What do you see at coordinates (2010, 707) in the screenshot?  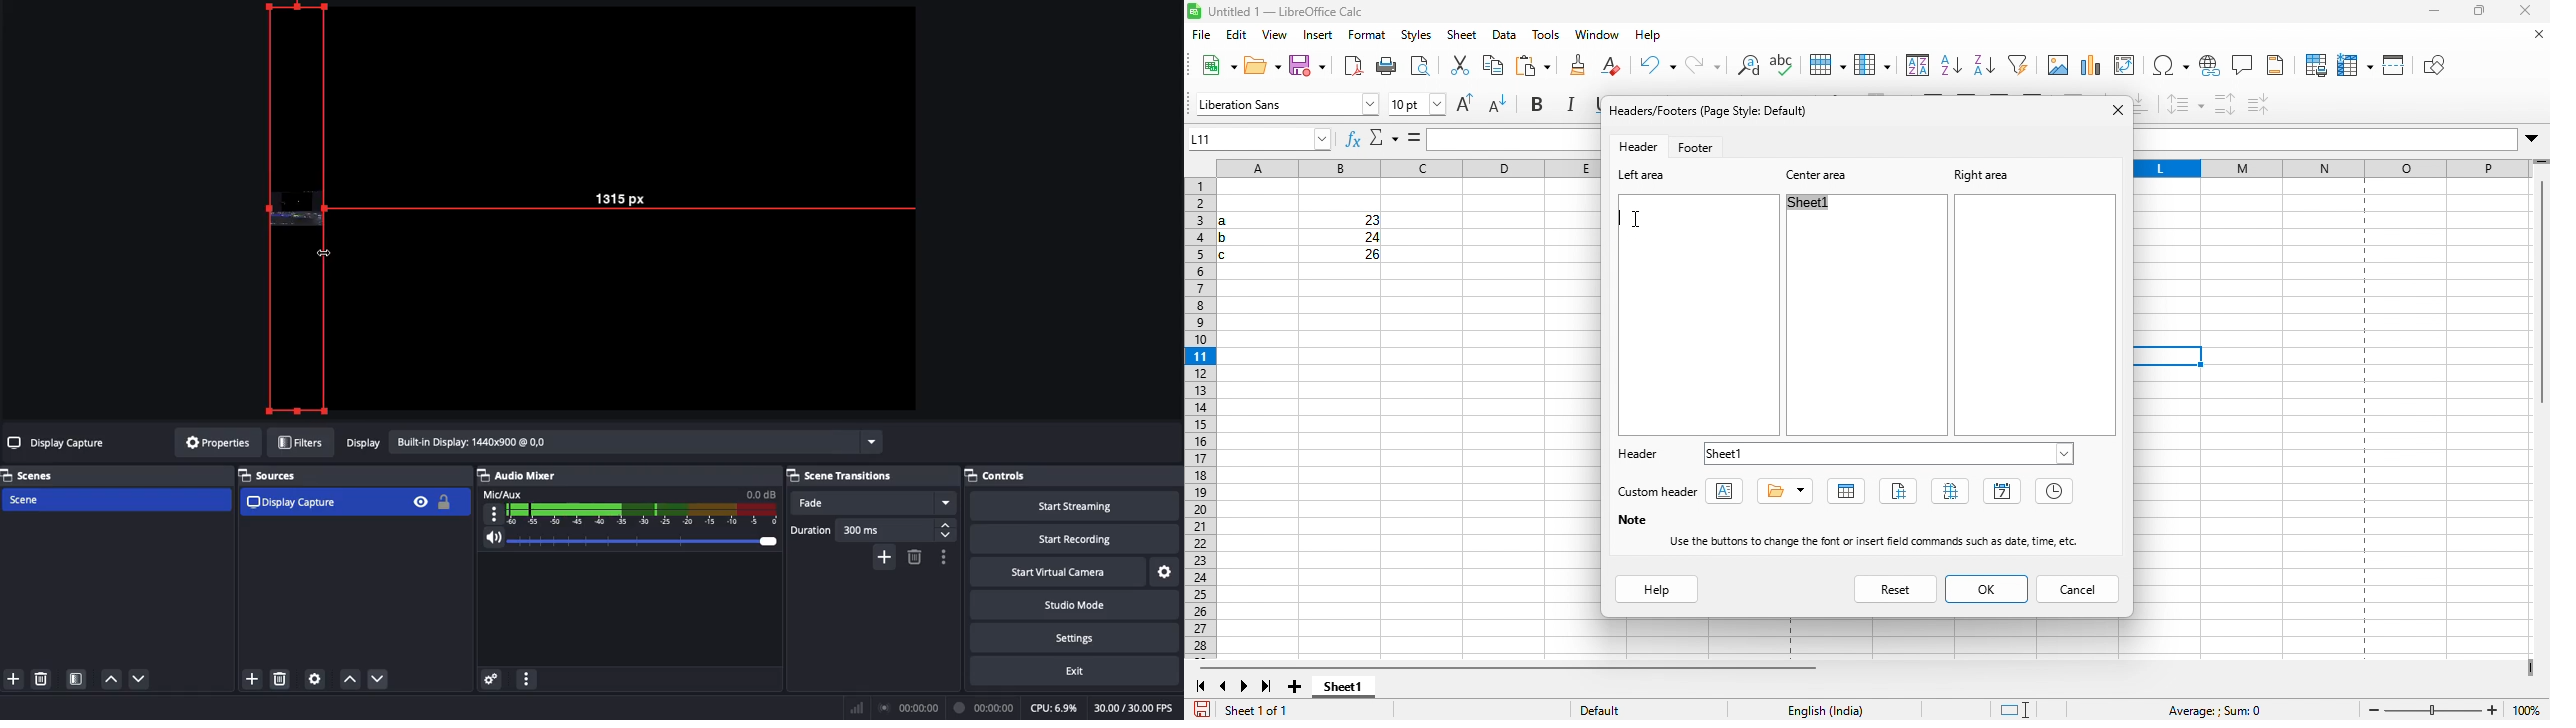 I see `standard selection` at bounding box center [2010, 707].